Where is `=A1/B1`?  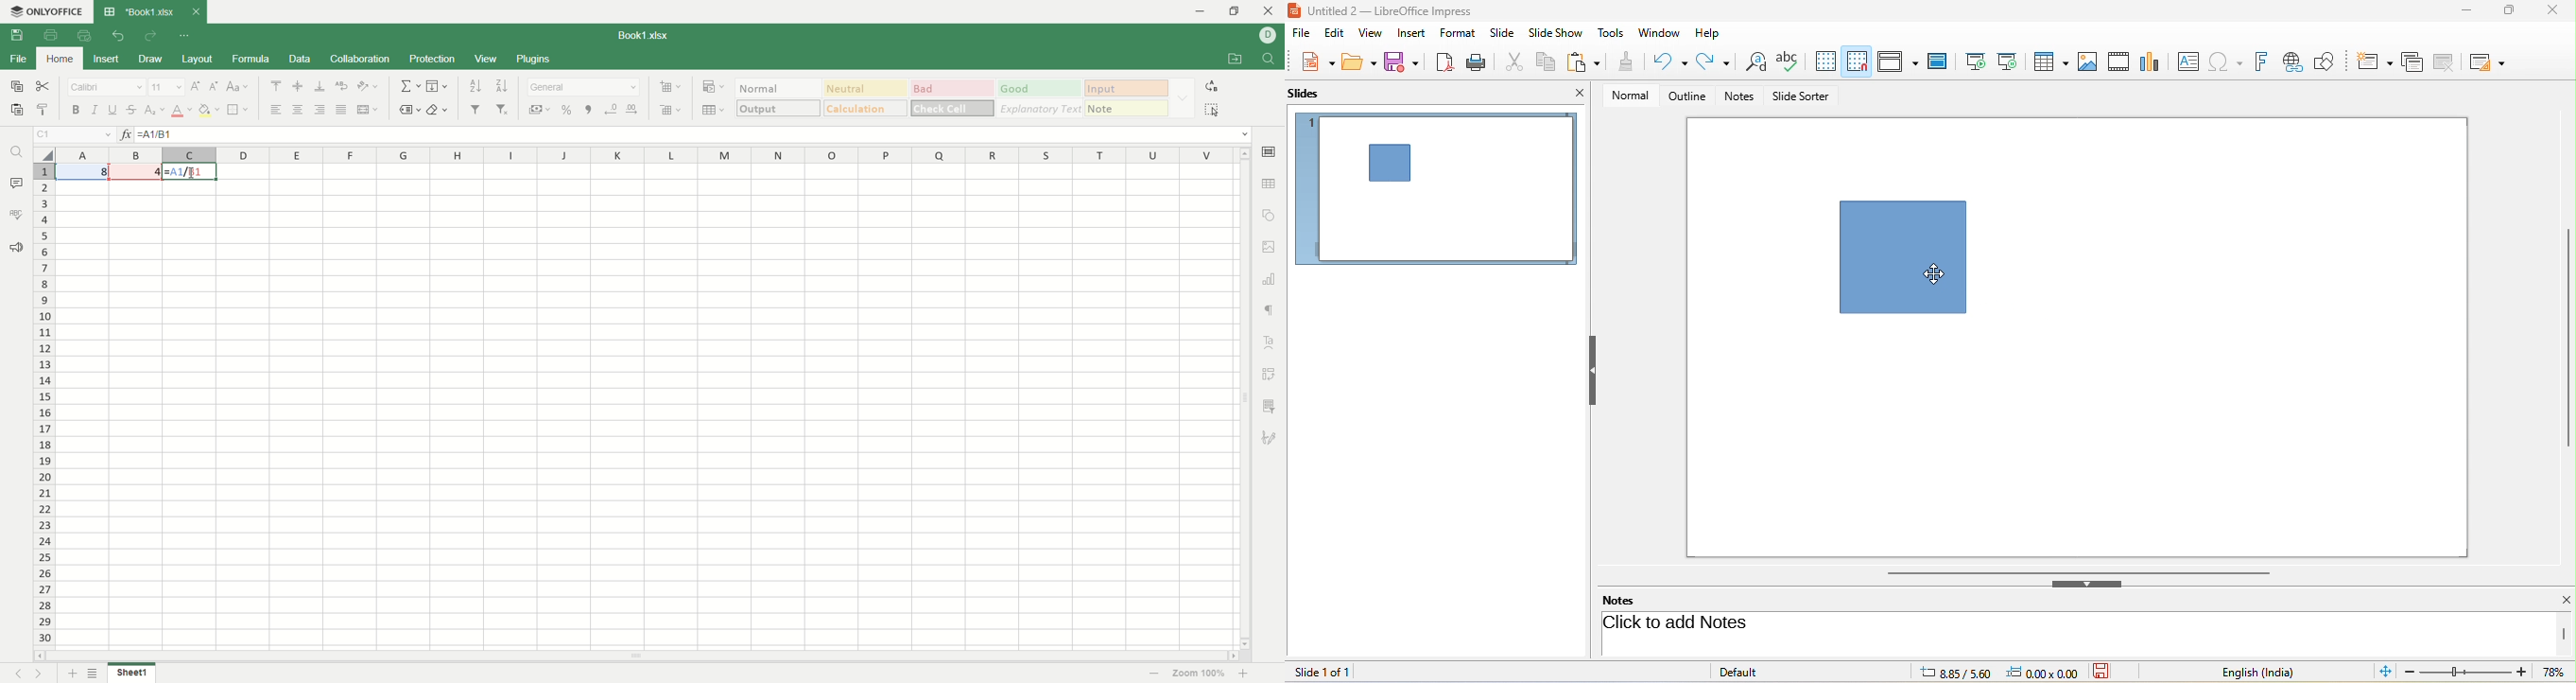 =A1/B1 is located at coordinates (189, 171).